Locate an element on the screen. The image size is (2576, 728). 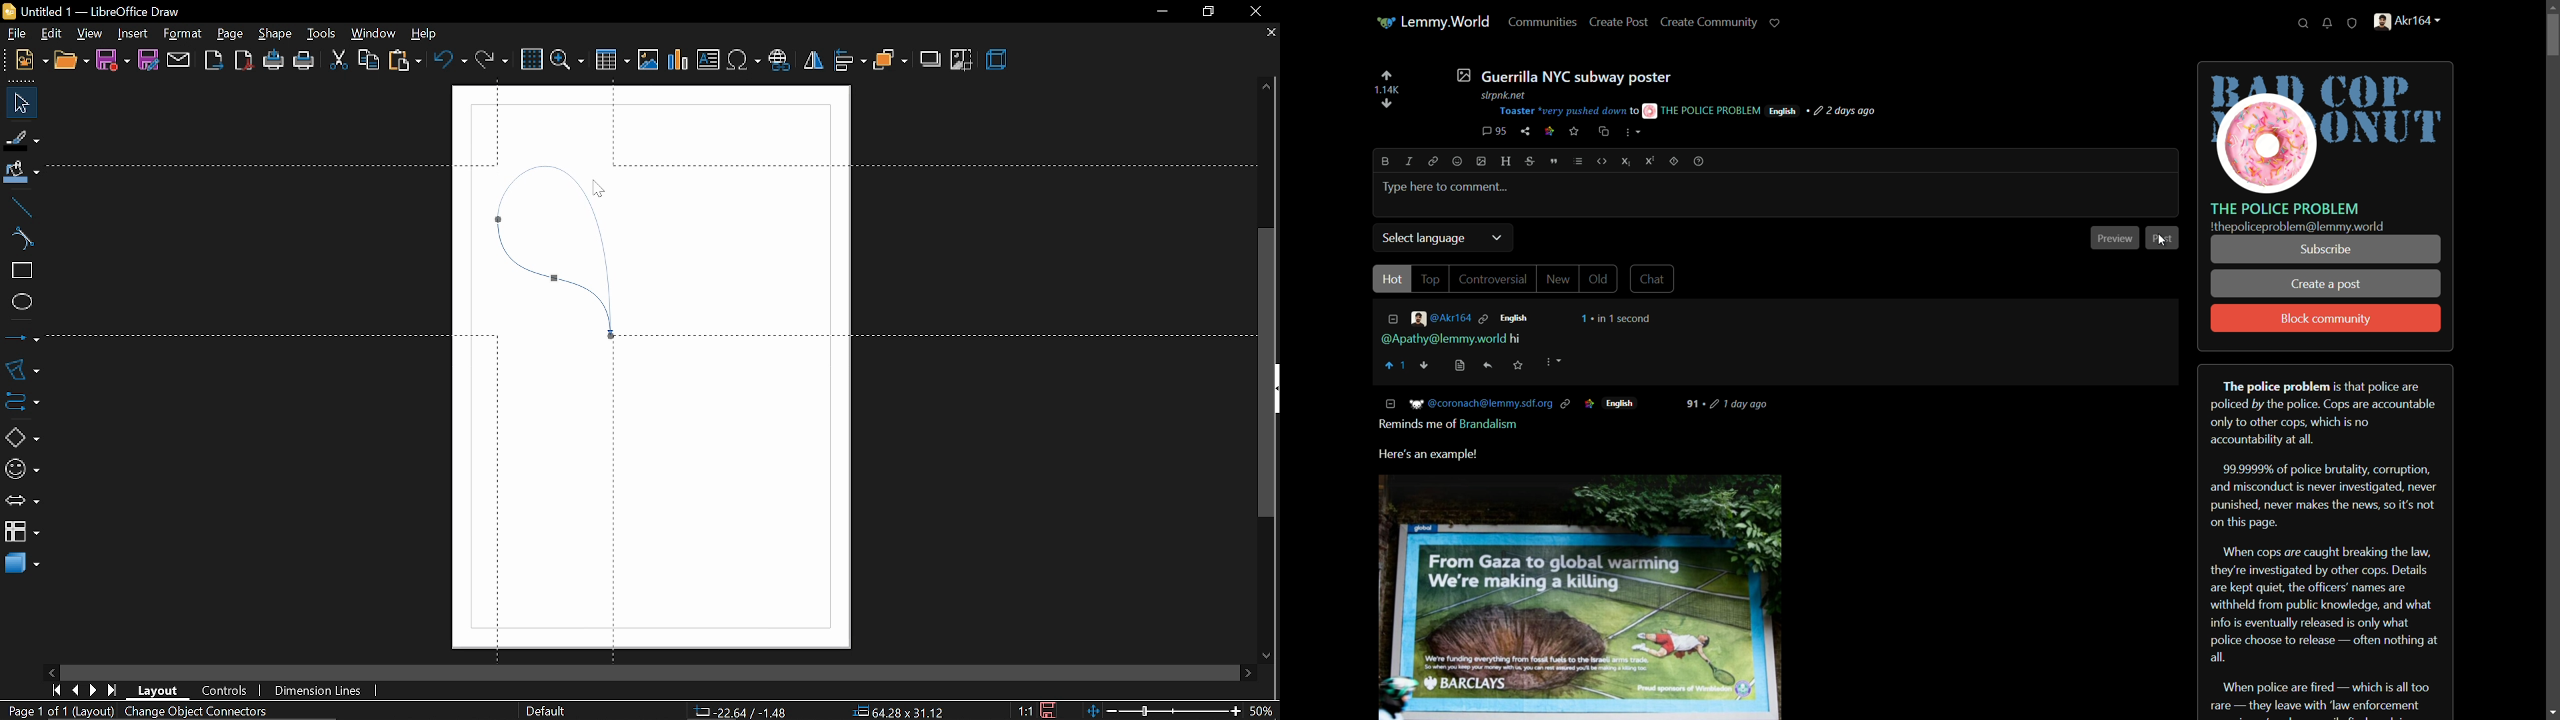
cross-post is located at coordinates (1603, 131).